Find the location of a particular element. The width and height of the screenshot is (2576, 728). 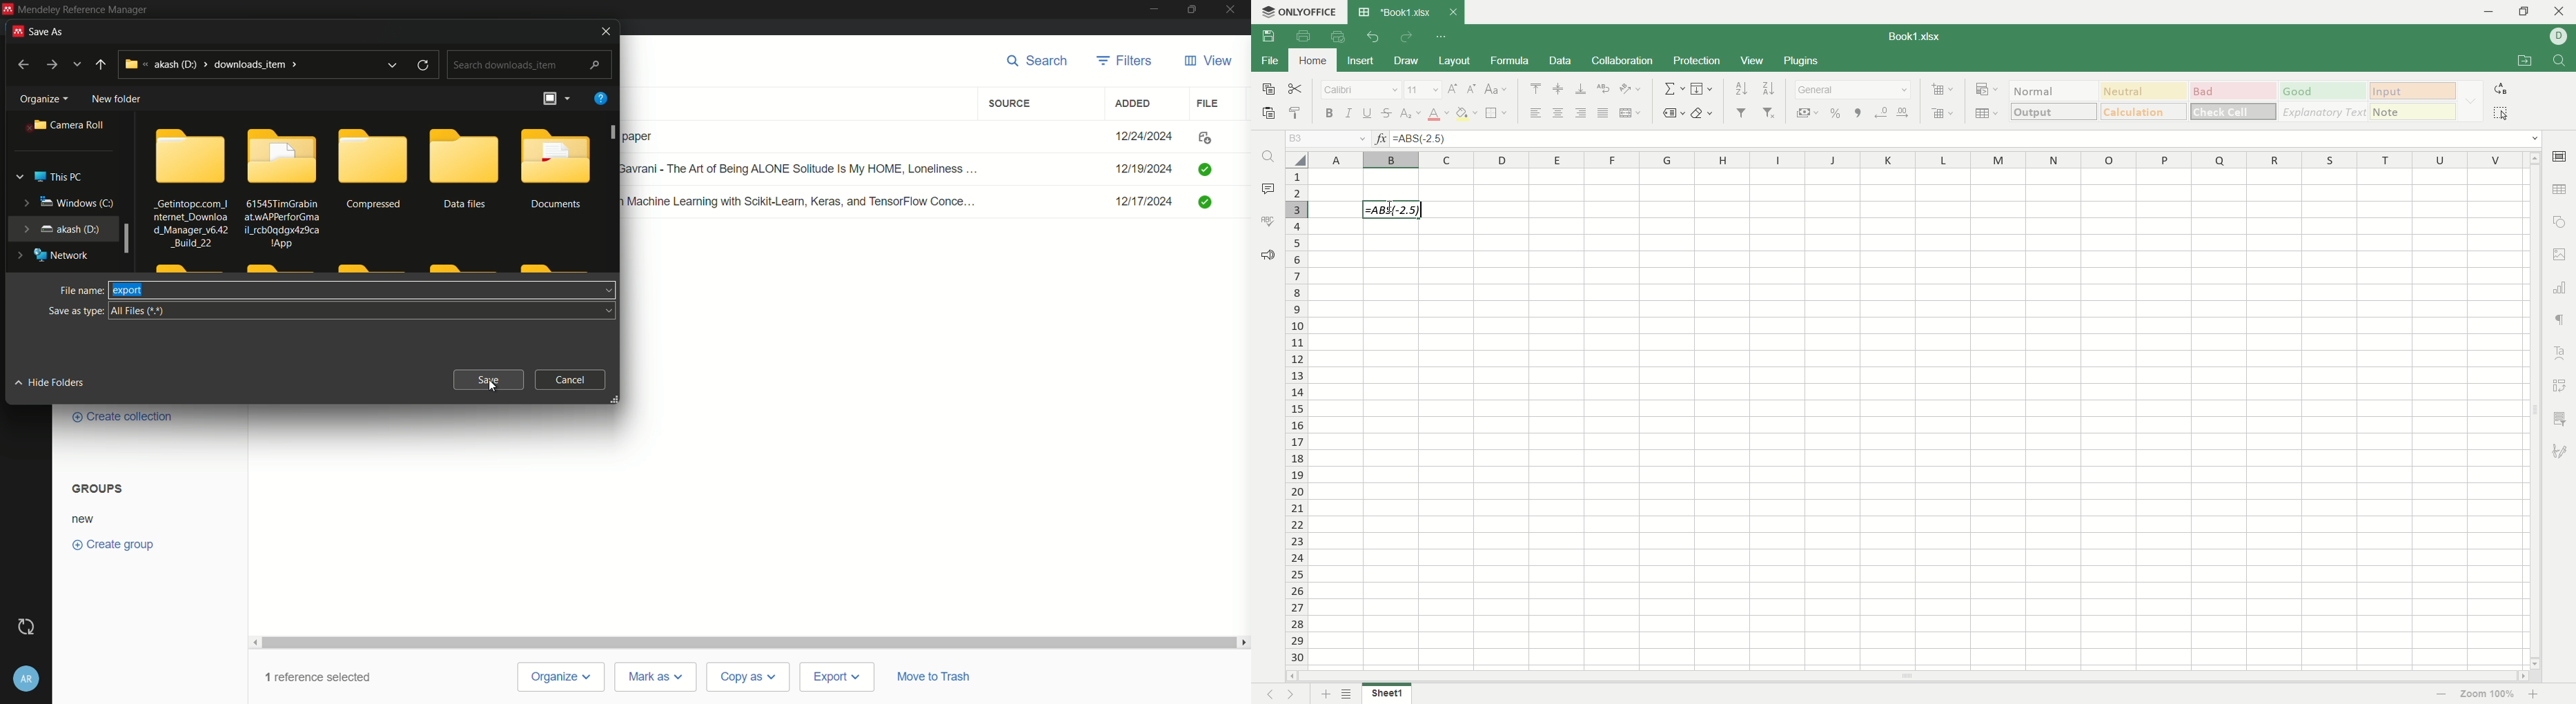

save as type is located at coordinates (74, 312).